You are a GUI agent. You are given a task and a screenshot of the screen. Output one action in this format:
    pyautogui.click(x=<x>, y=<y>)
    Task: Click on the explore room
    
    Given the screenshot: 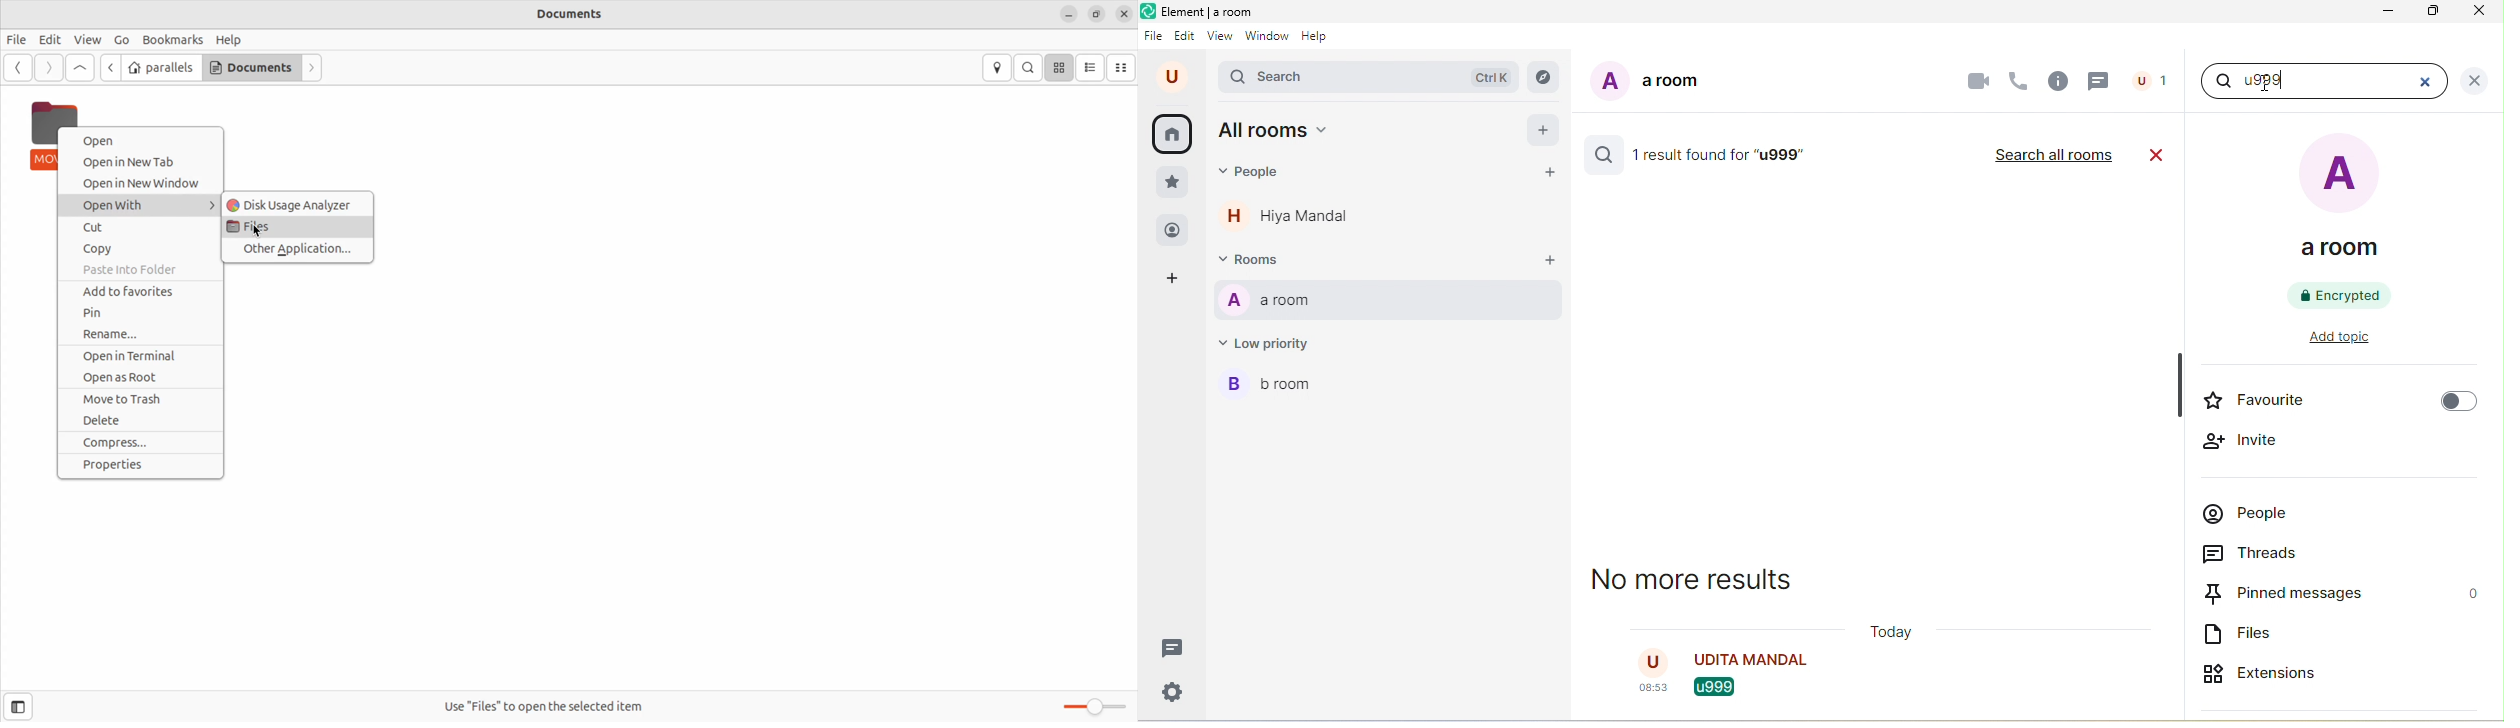 What is the action you would take?
    pyautogui.click(x=1545, y=77)
    